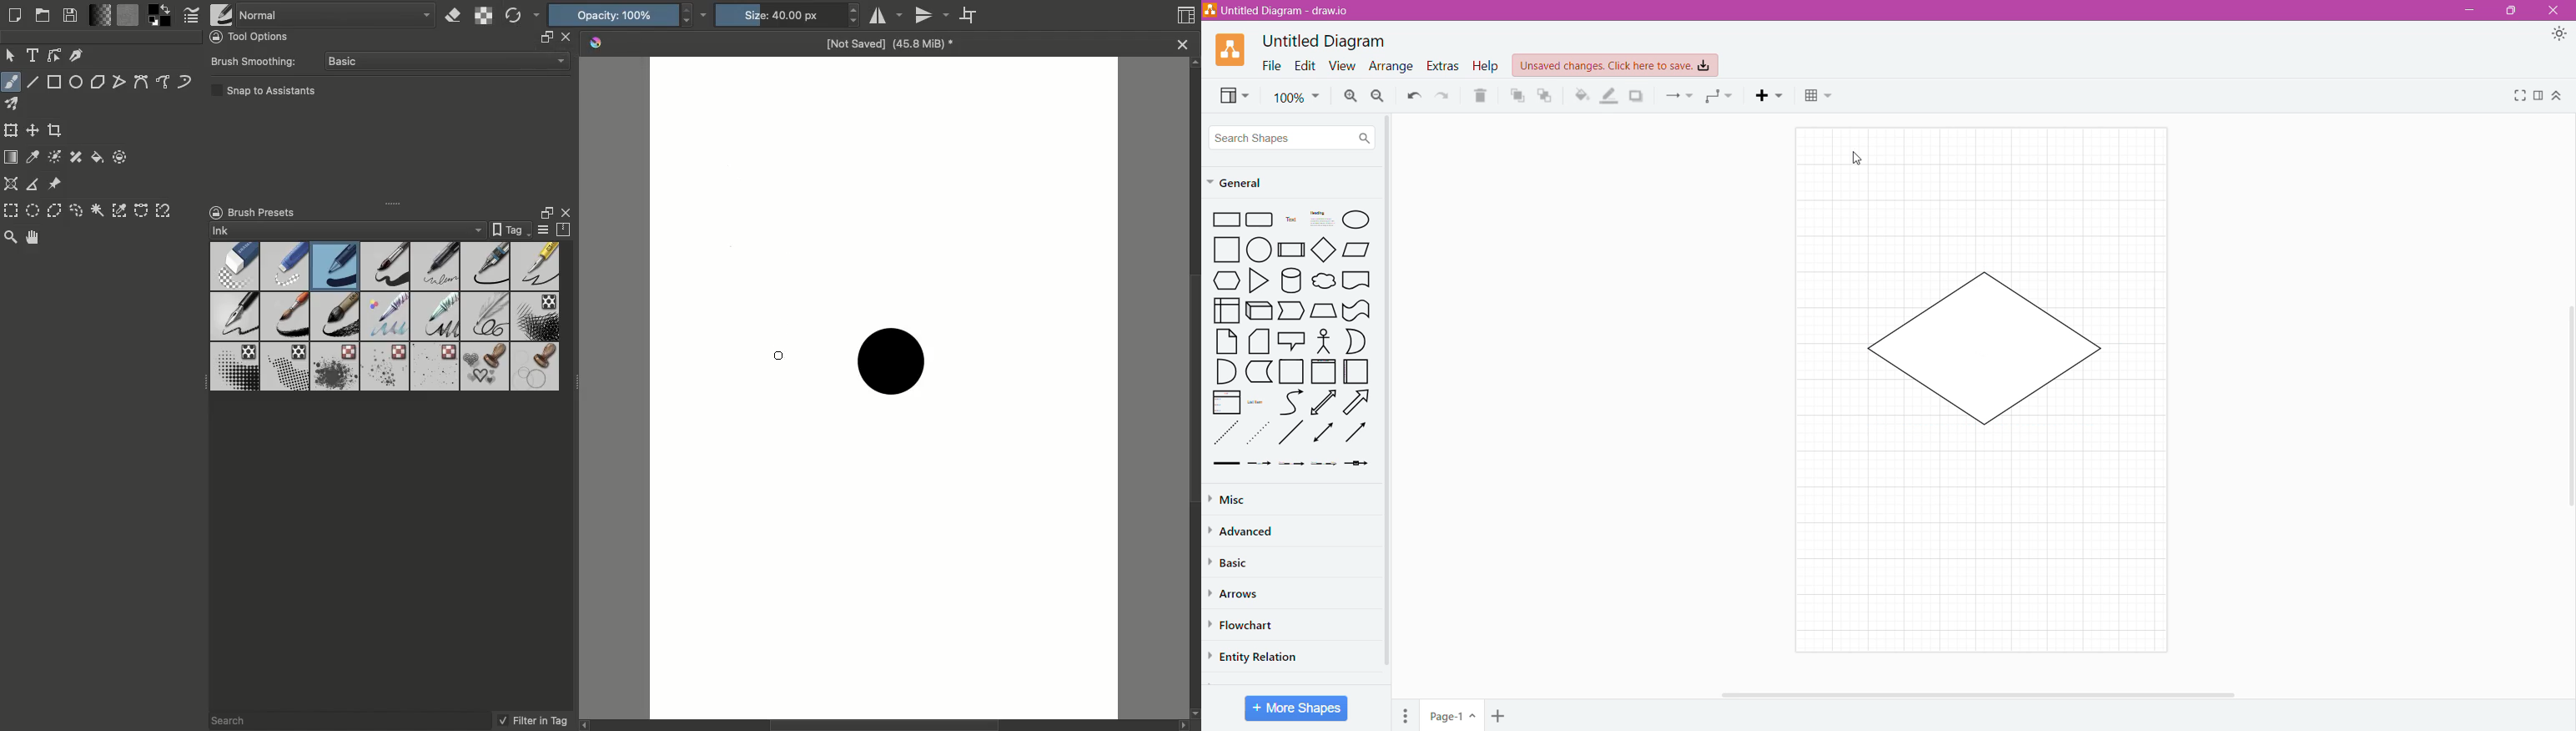  Describe the element at coordinates (1230, 500) in the screenshot. I see `Misc` at that location.